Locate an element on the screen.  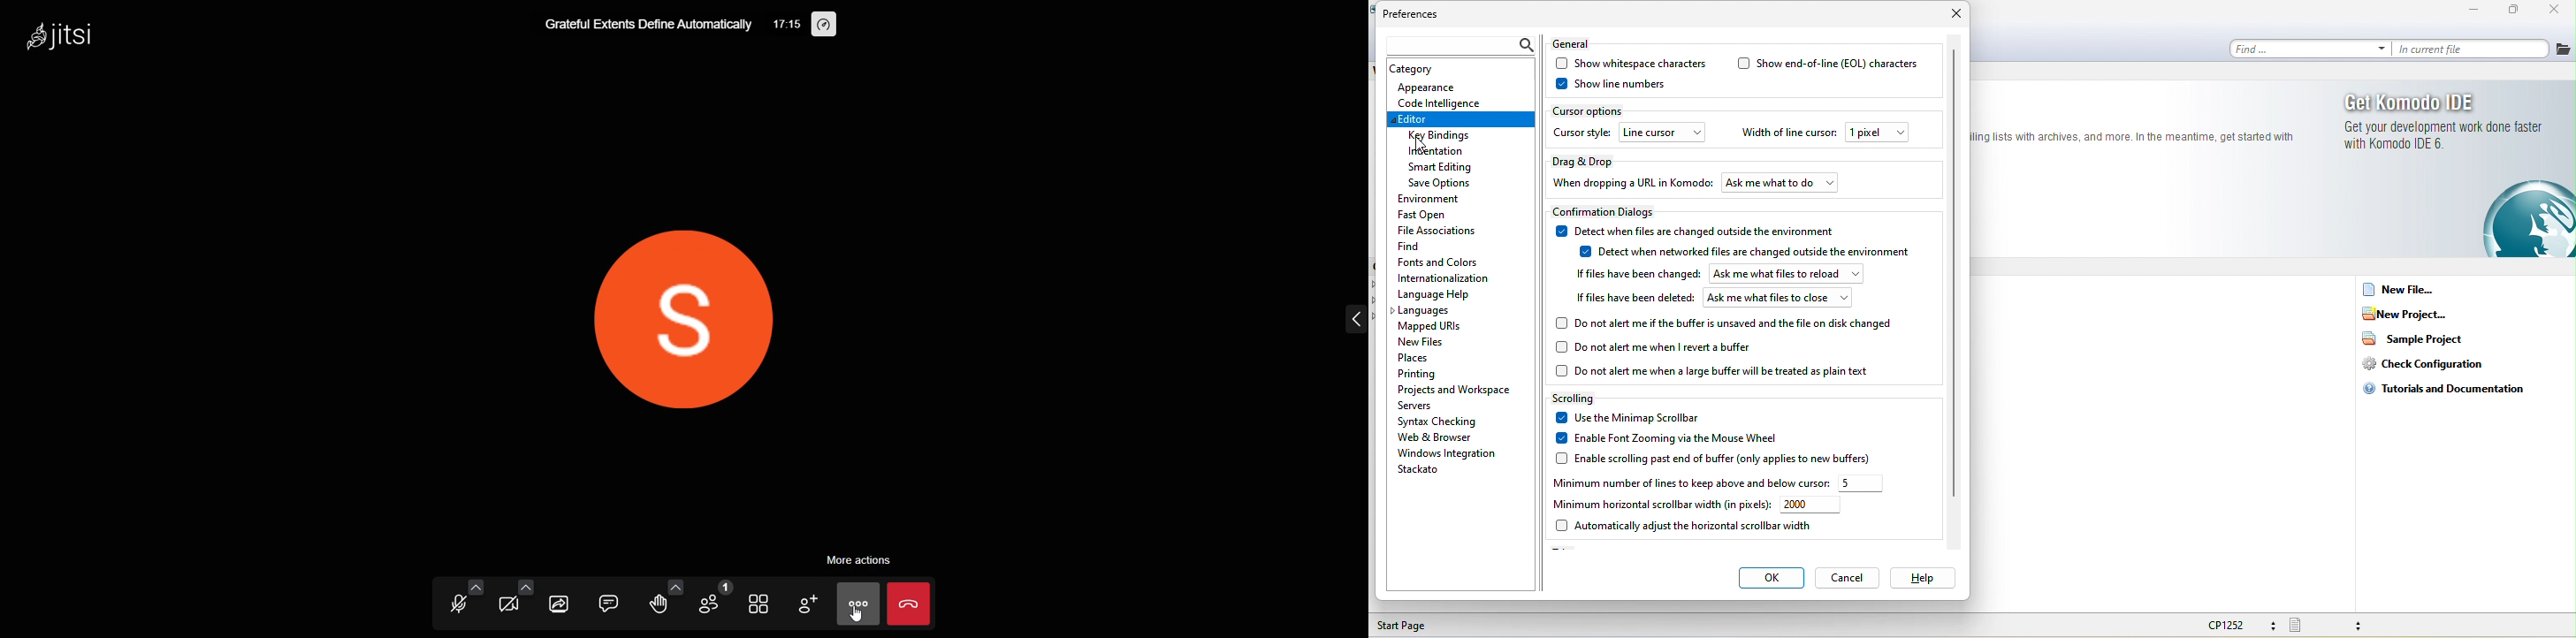
show whitespace characters is located at coordinates (1631, 64).